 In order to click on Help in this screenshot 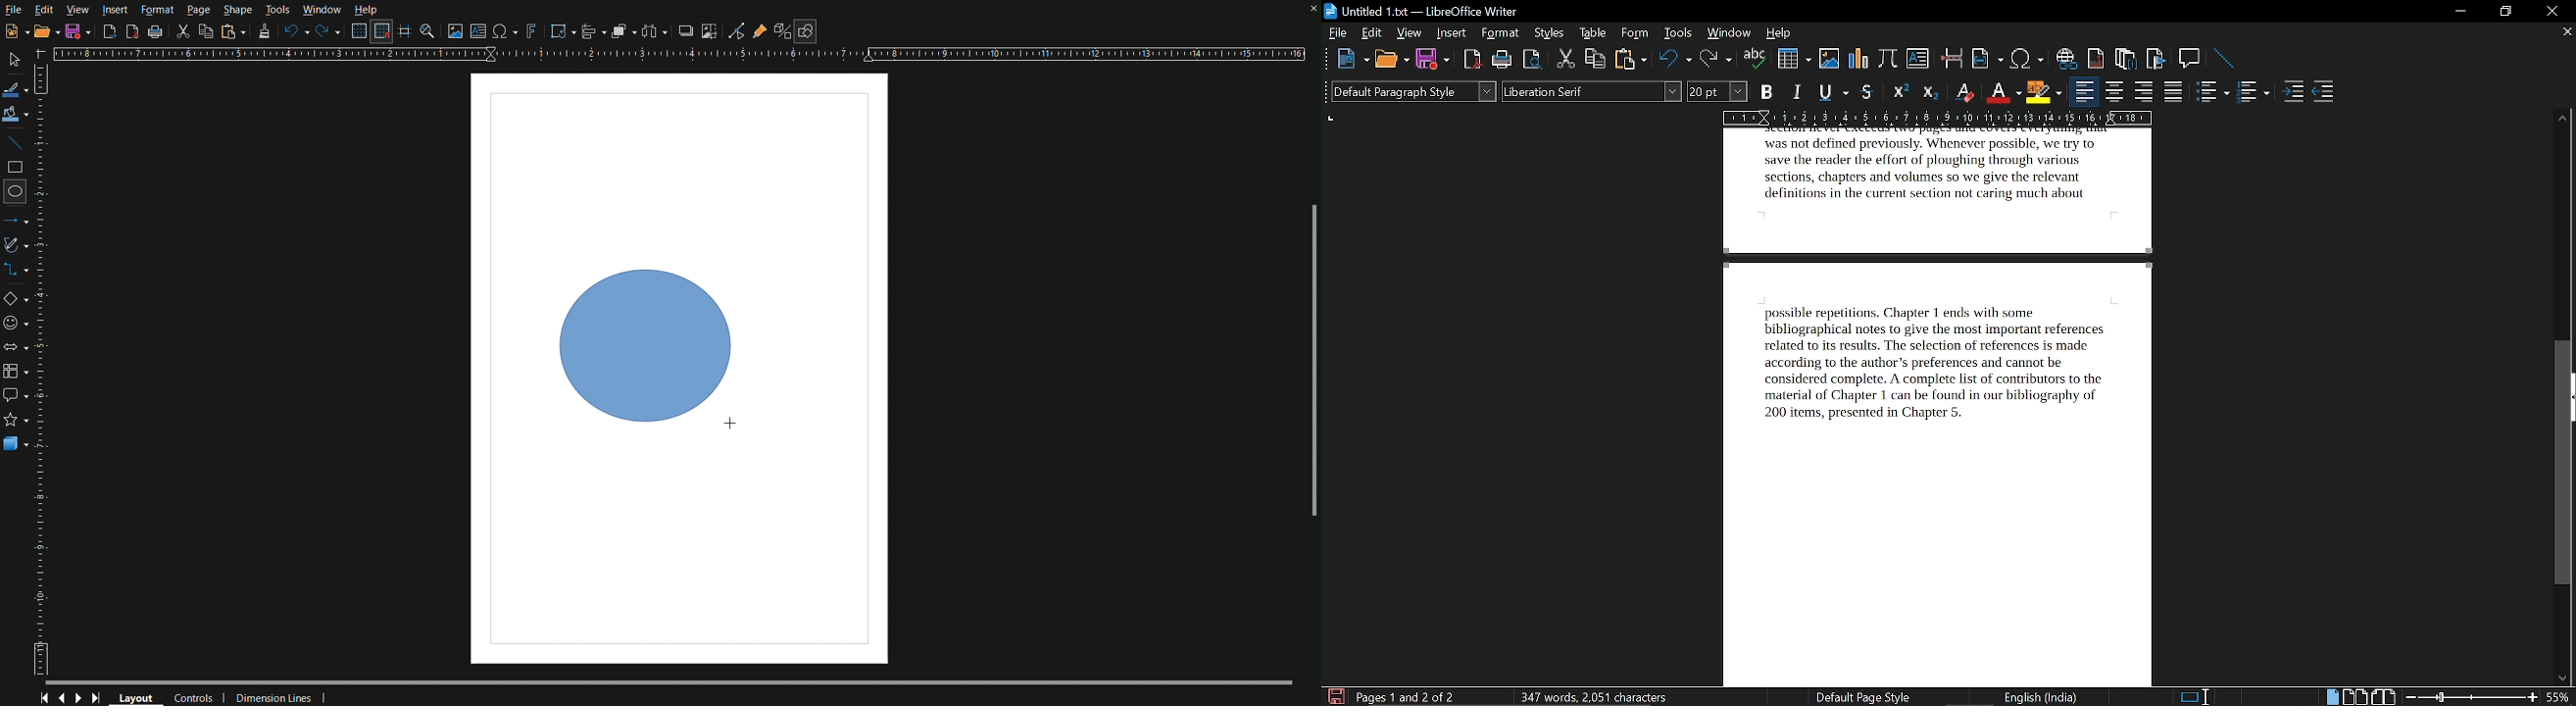, I will do `click(365, 10)`.